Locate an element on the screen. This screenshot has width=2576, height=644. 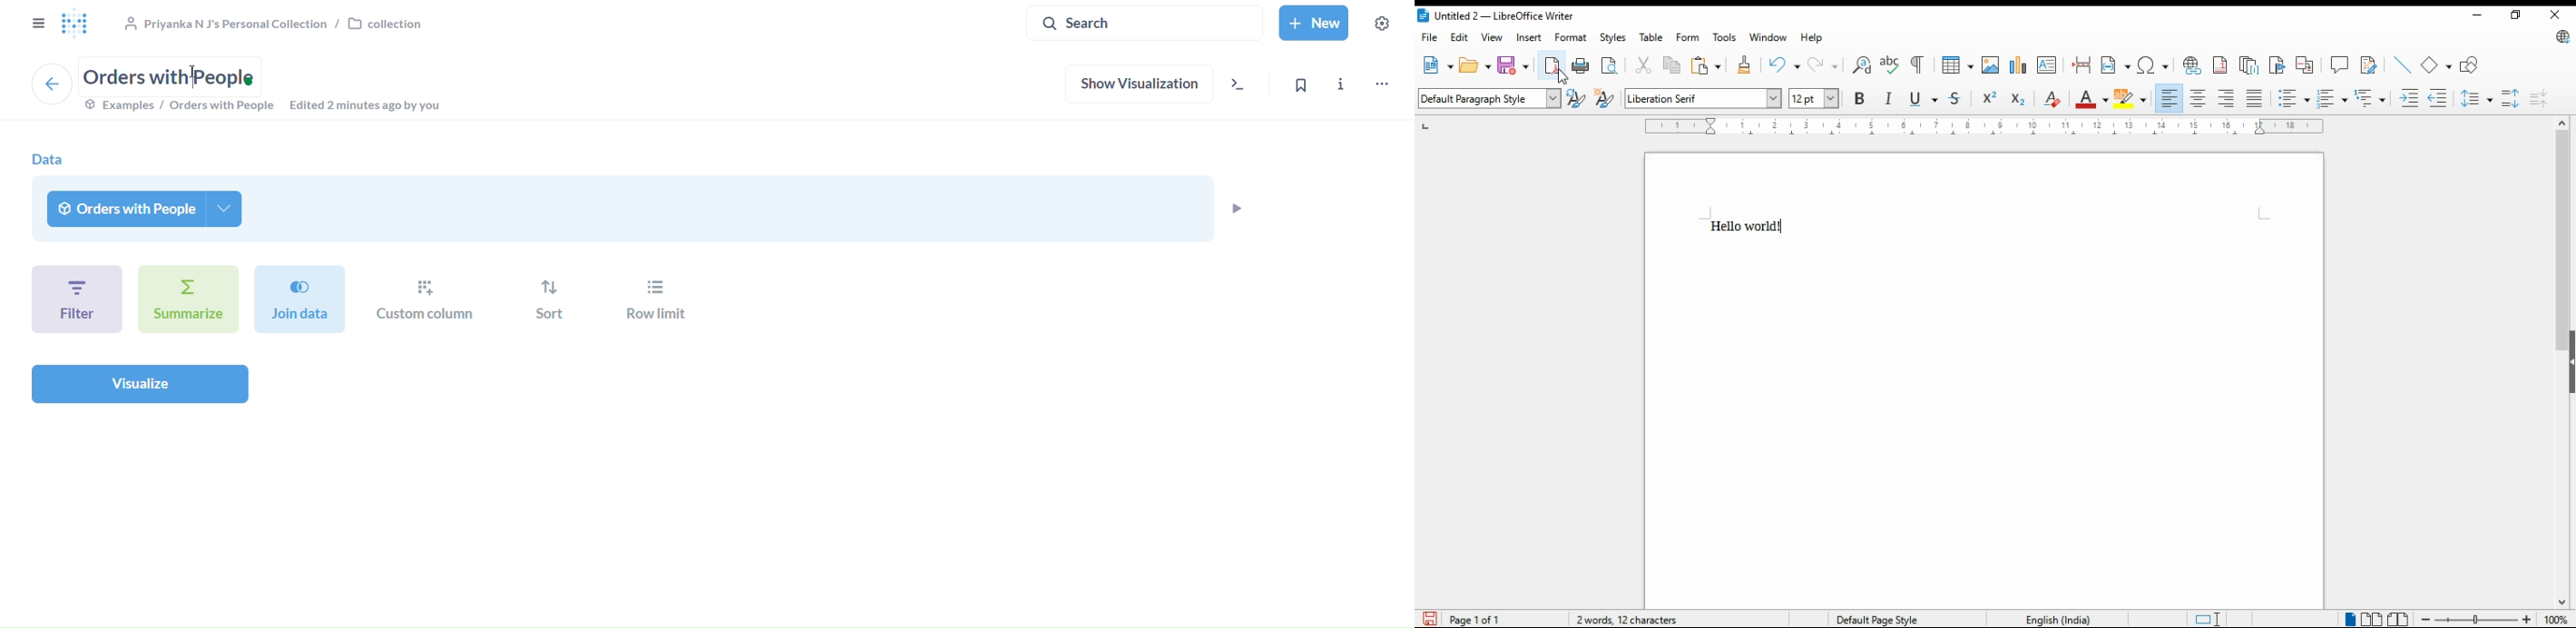
undo is located at coordinates (1786, 65).